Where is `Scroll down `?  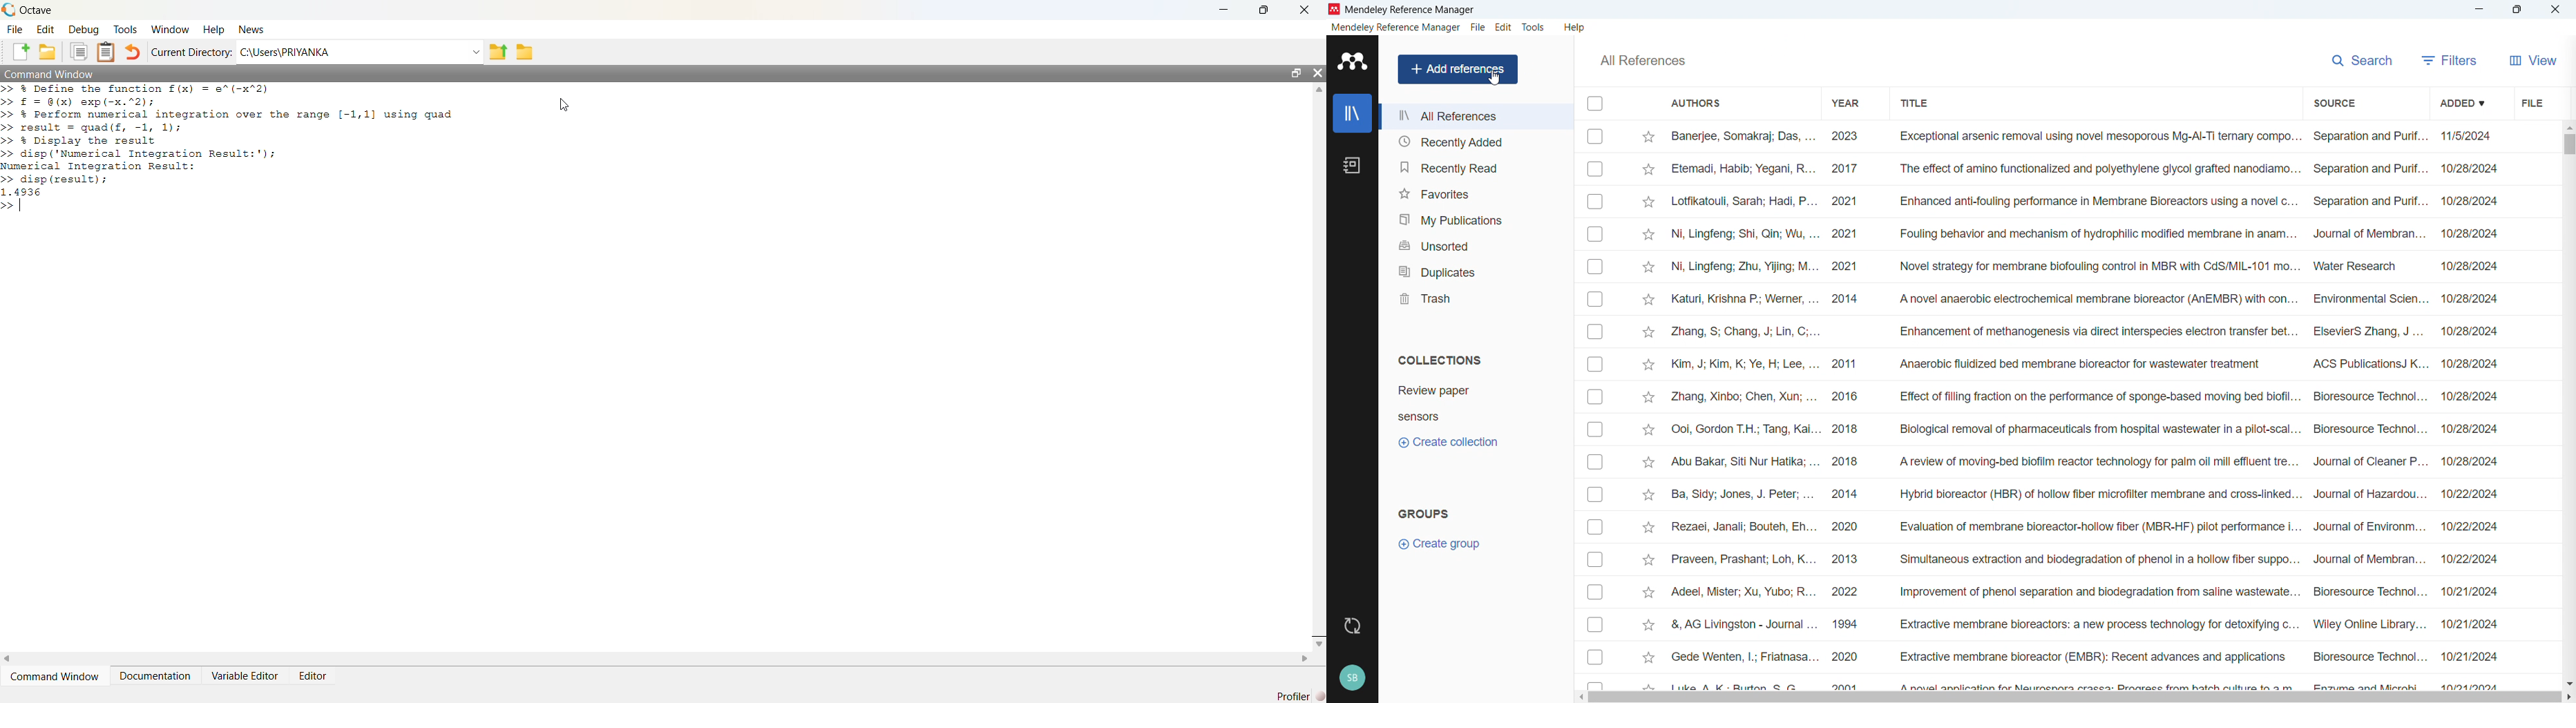 Scroll down  is located at coordinates (2569, 683).